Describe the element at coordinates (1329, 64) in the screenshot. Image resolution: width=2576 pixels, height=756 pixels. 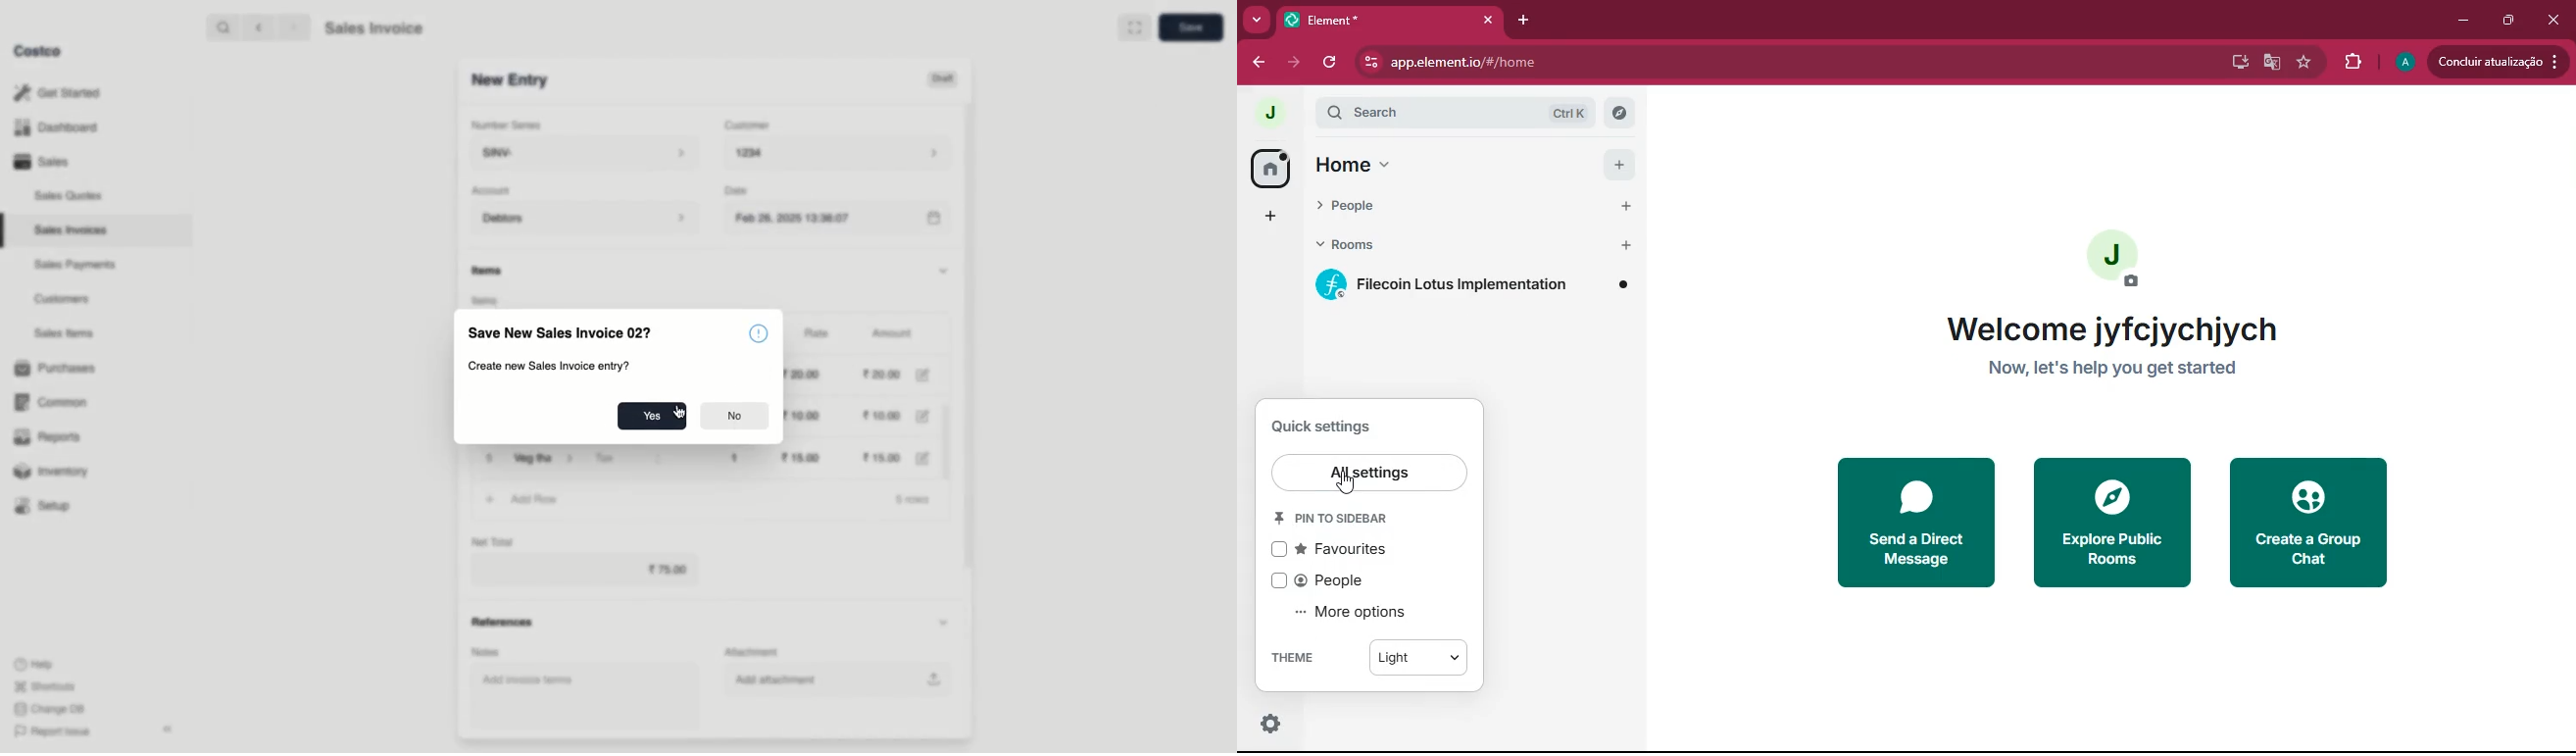
I see `refresh` at that location.